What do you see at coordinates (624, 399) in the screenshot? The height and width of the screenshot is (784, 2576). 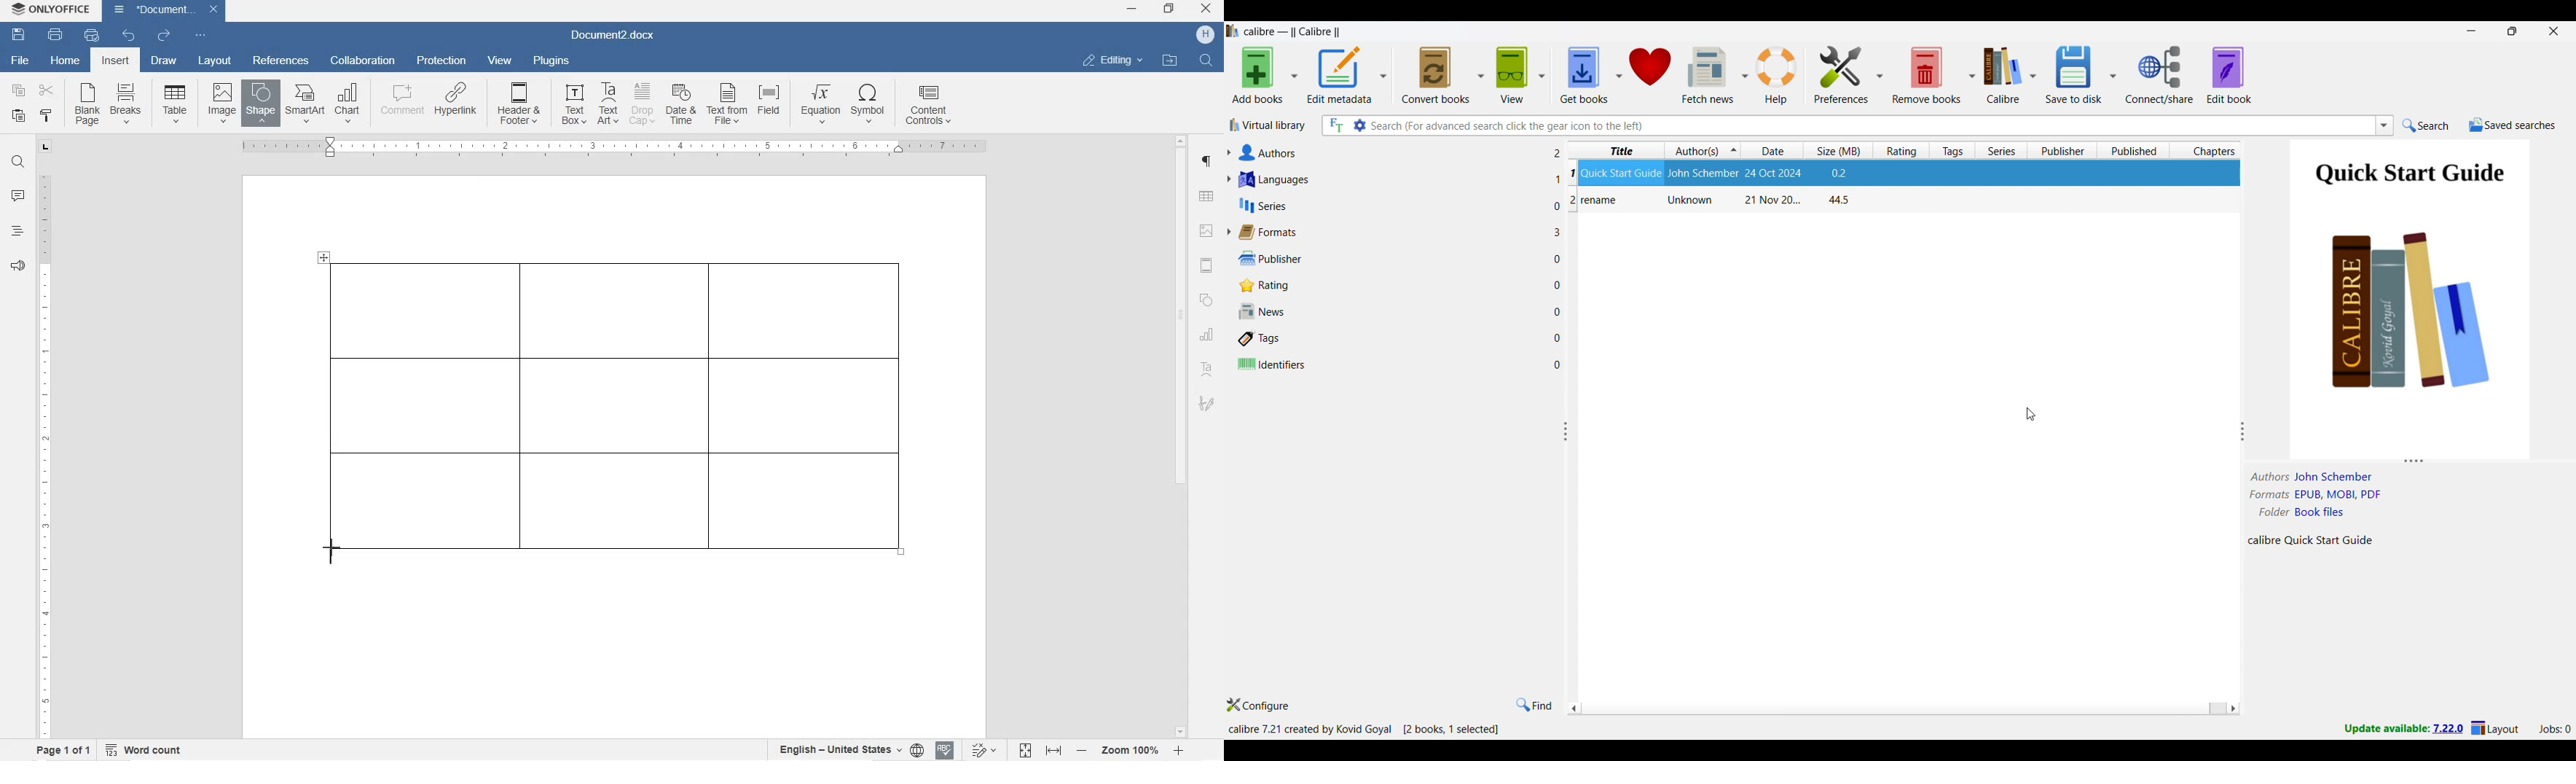 I see `table` at bounding box center [624, 399].